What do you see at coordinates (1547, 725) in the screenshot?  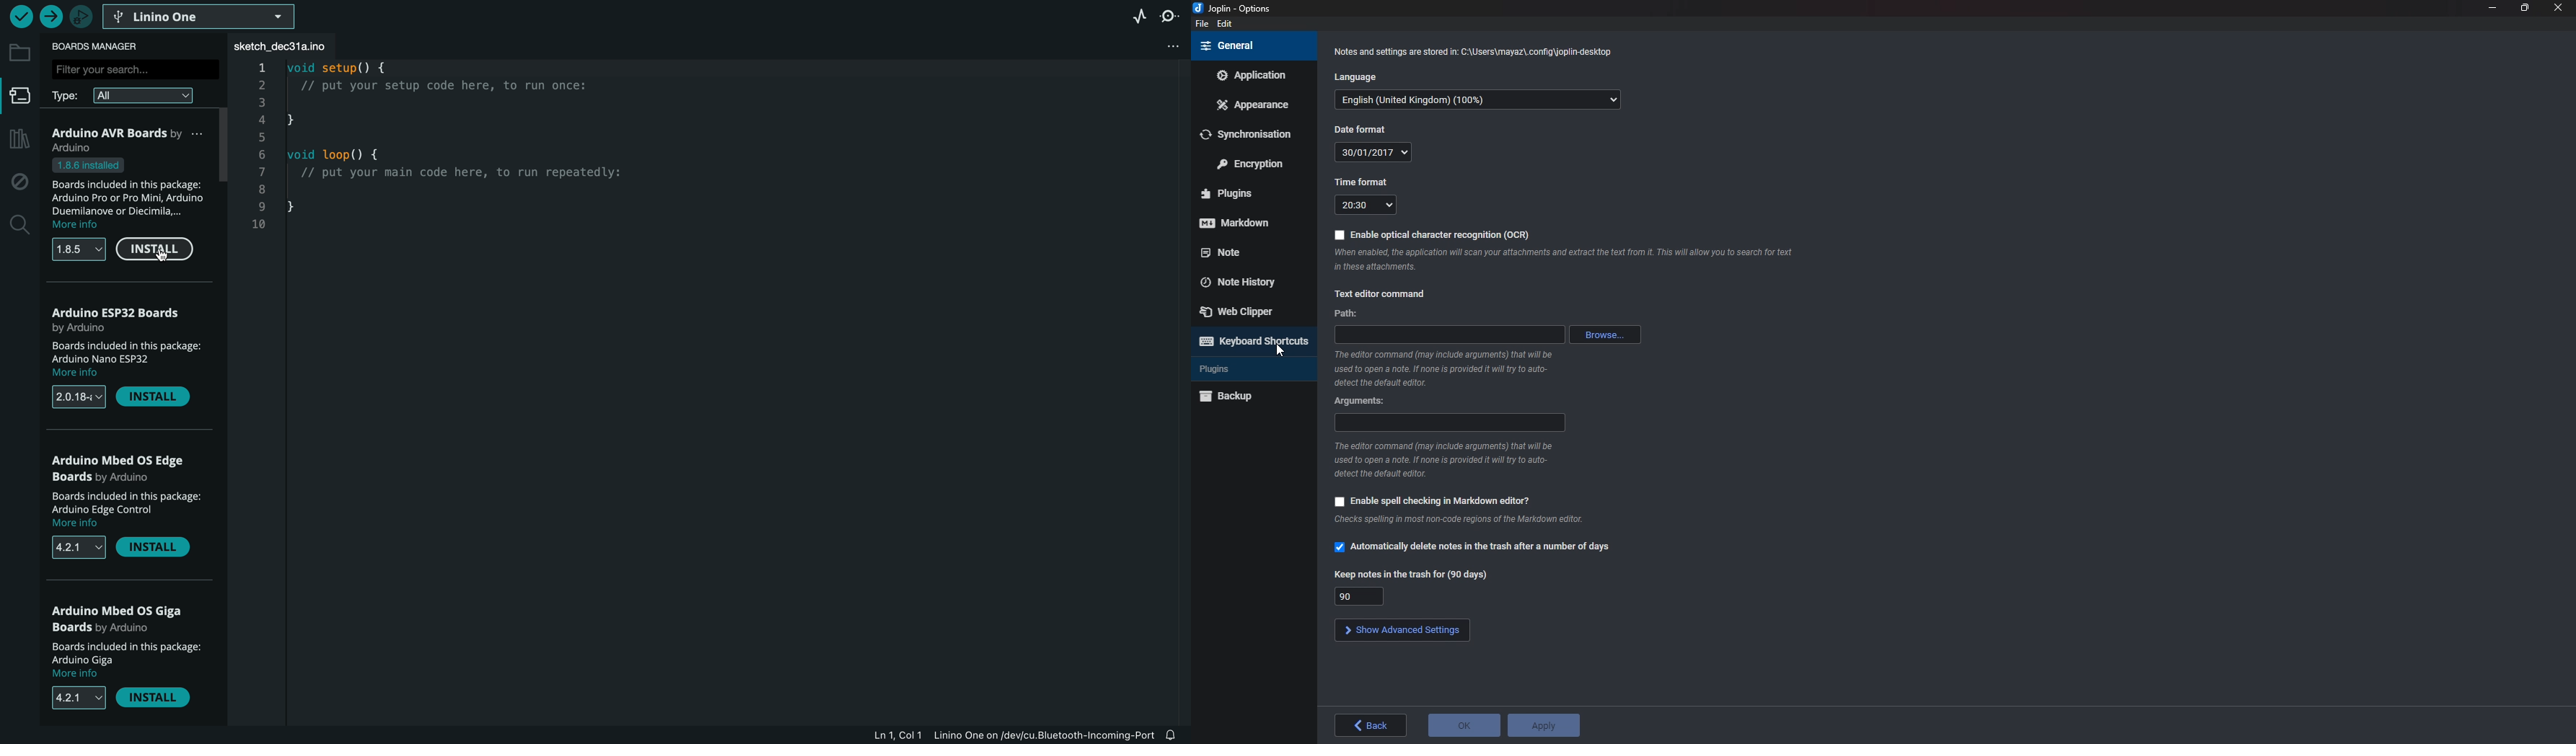 I see `apply` at bounding box center [1547, 725].